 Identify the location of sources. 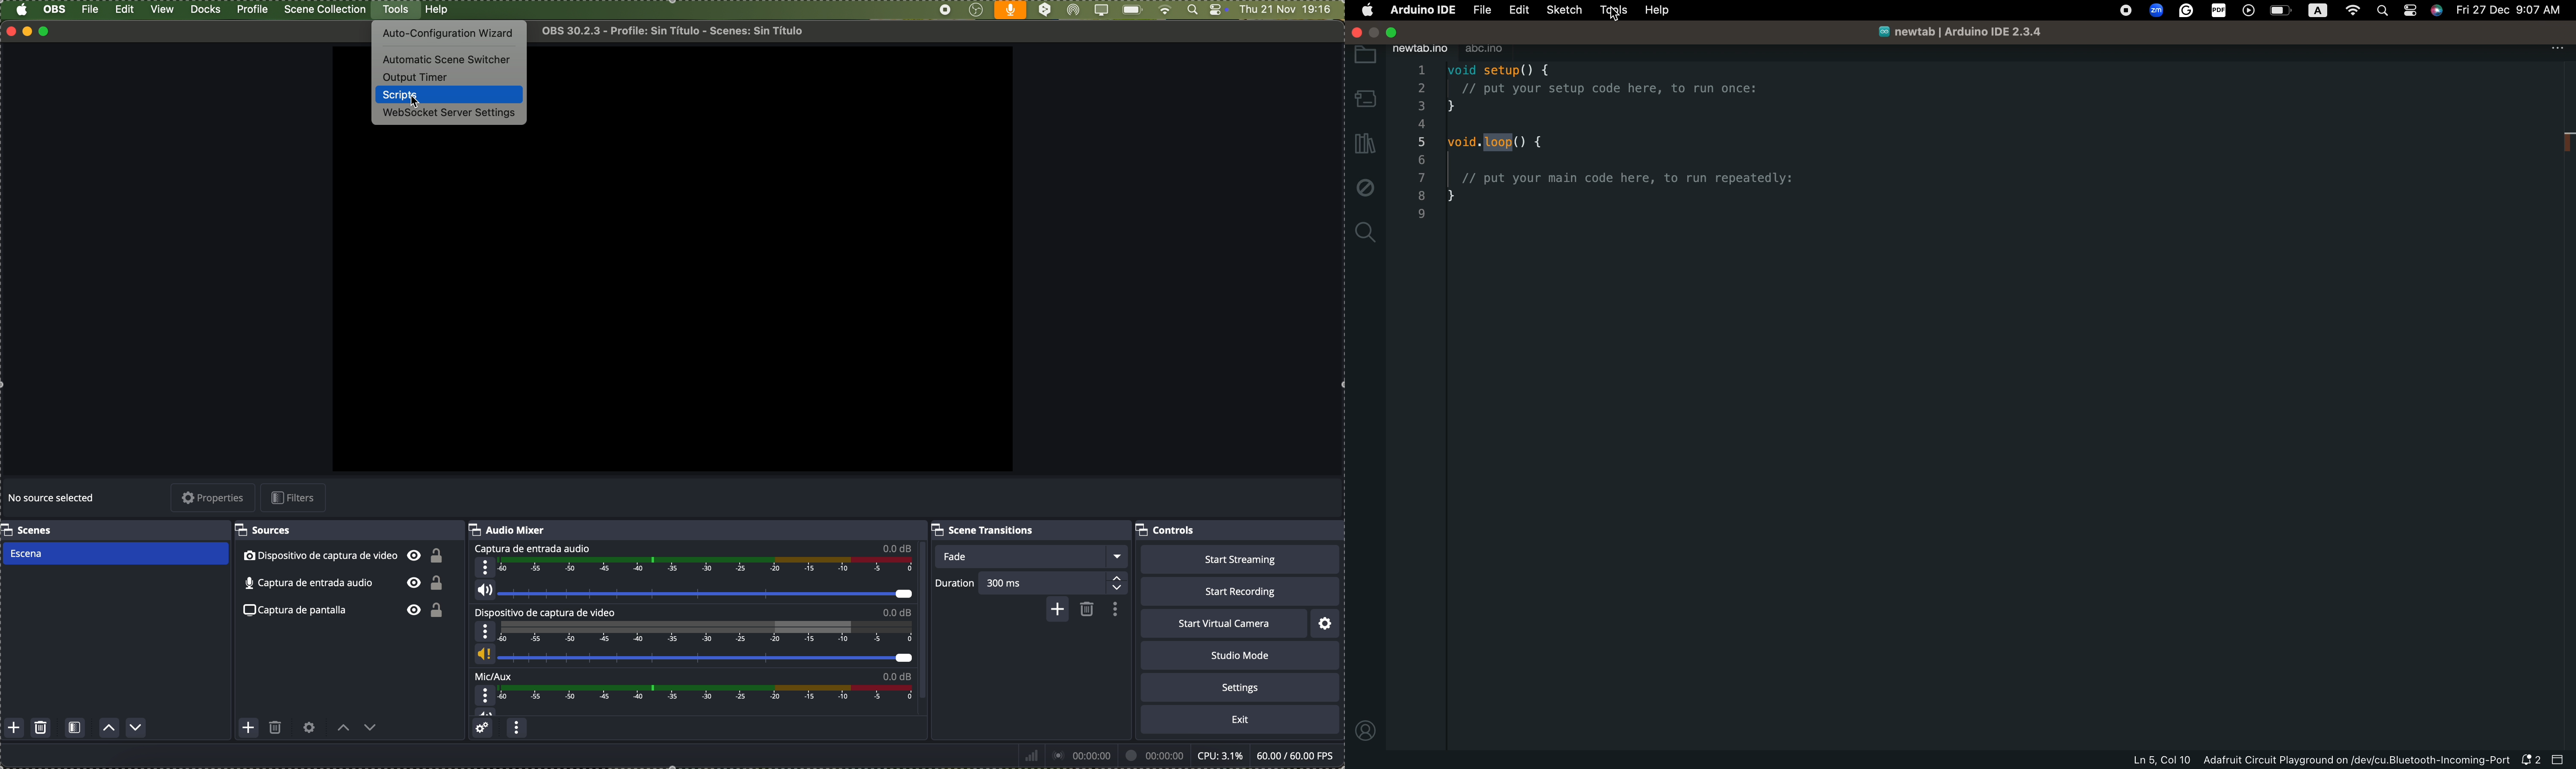
(267, 530).